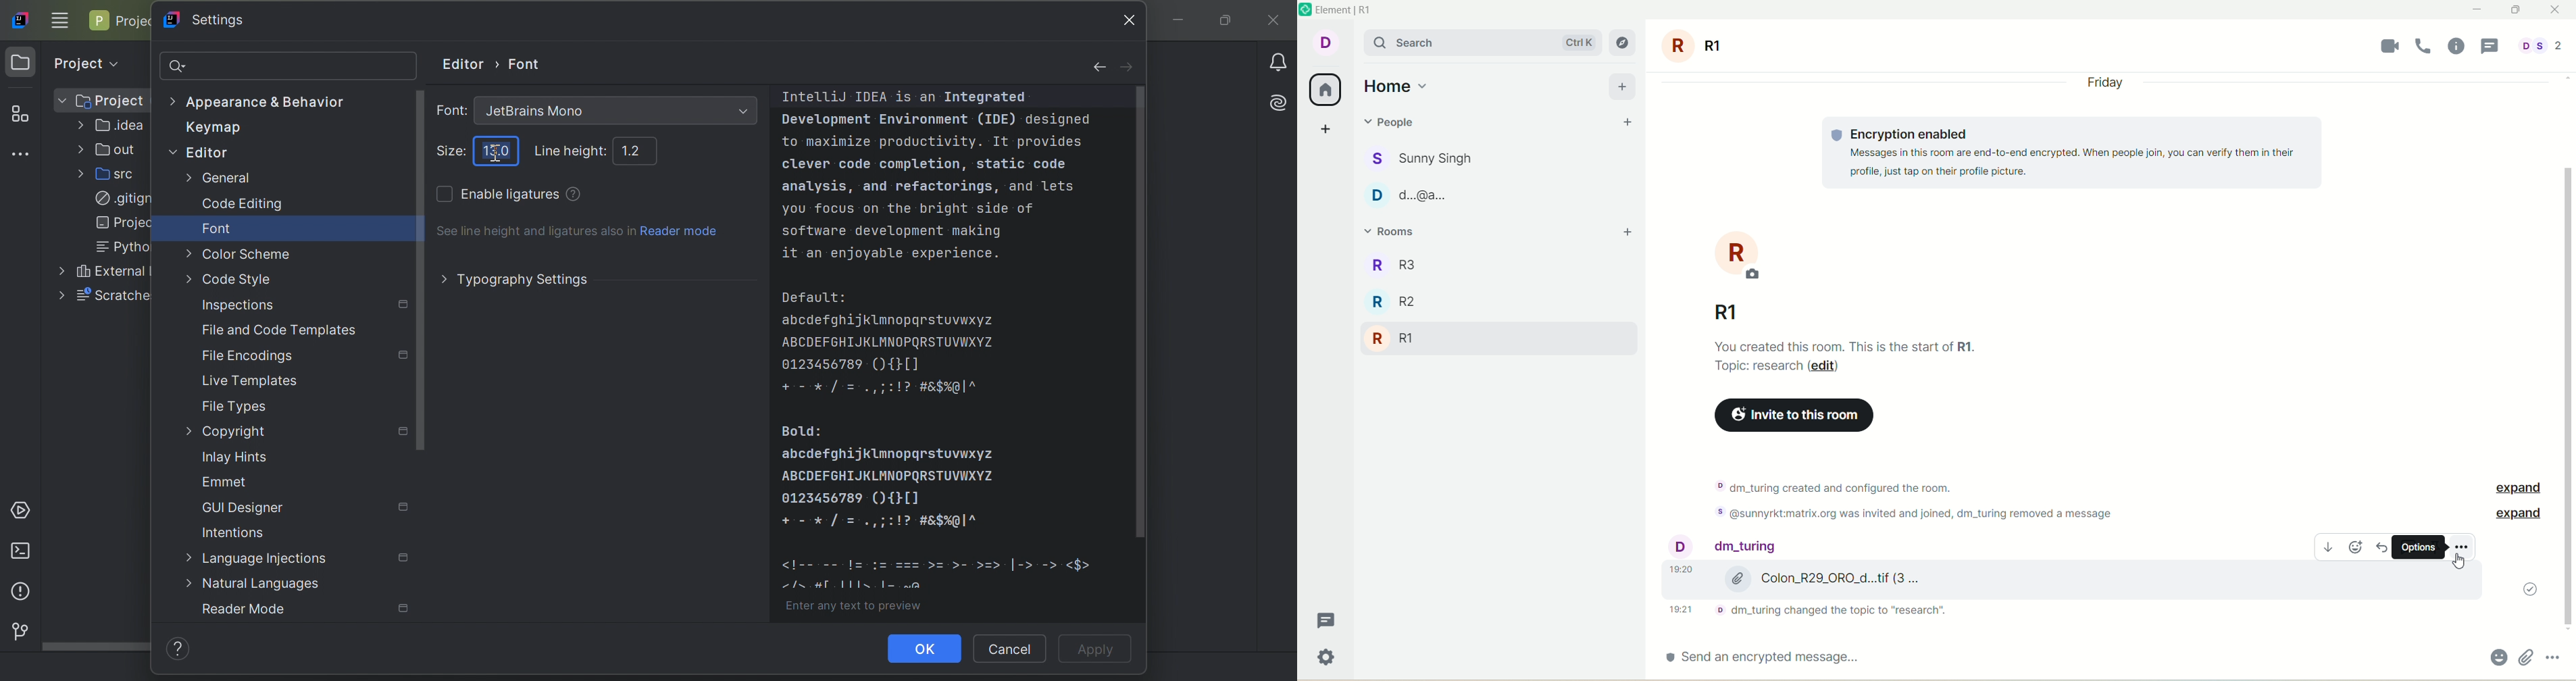  Describe the element at coordinates (2381, 546) in the screenshot. I see `reply` at that location.